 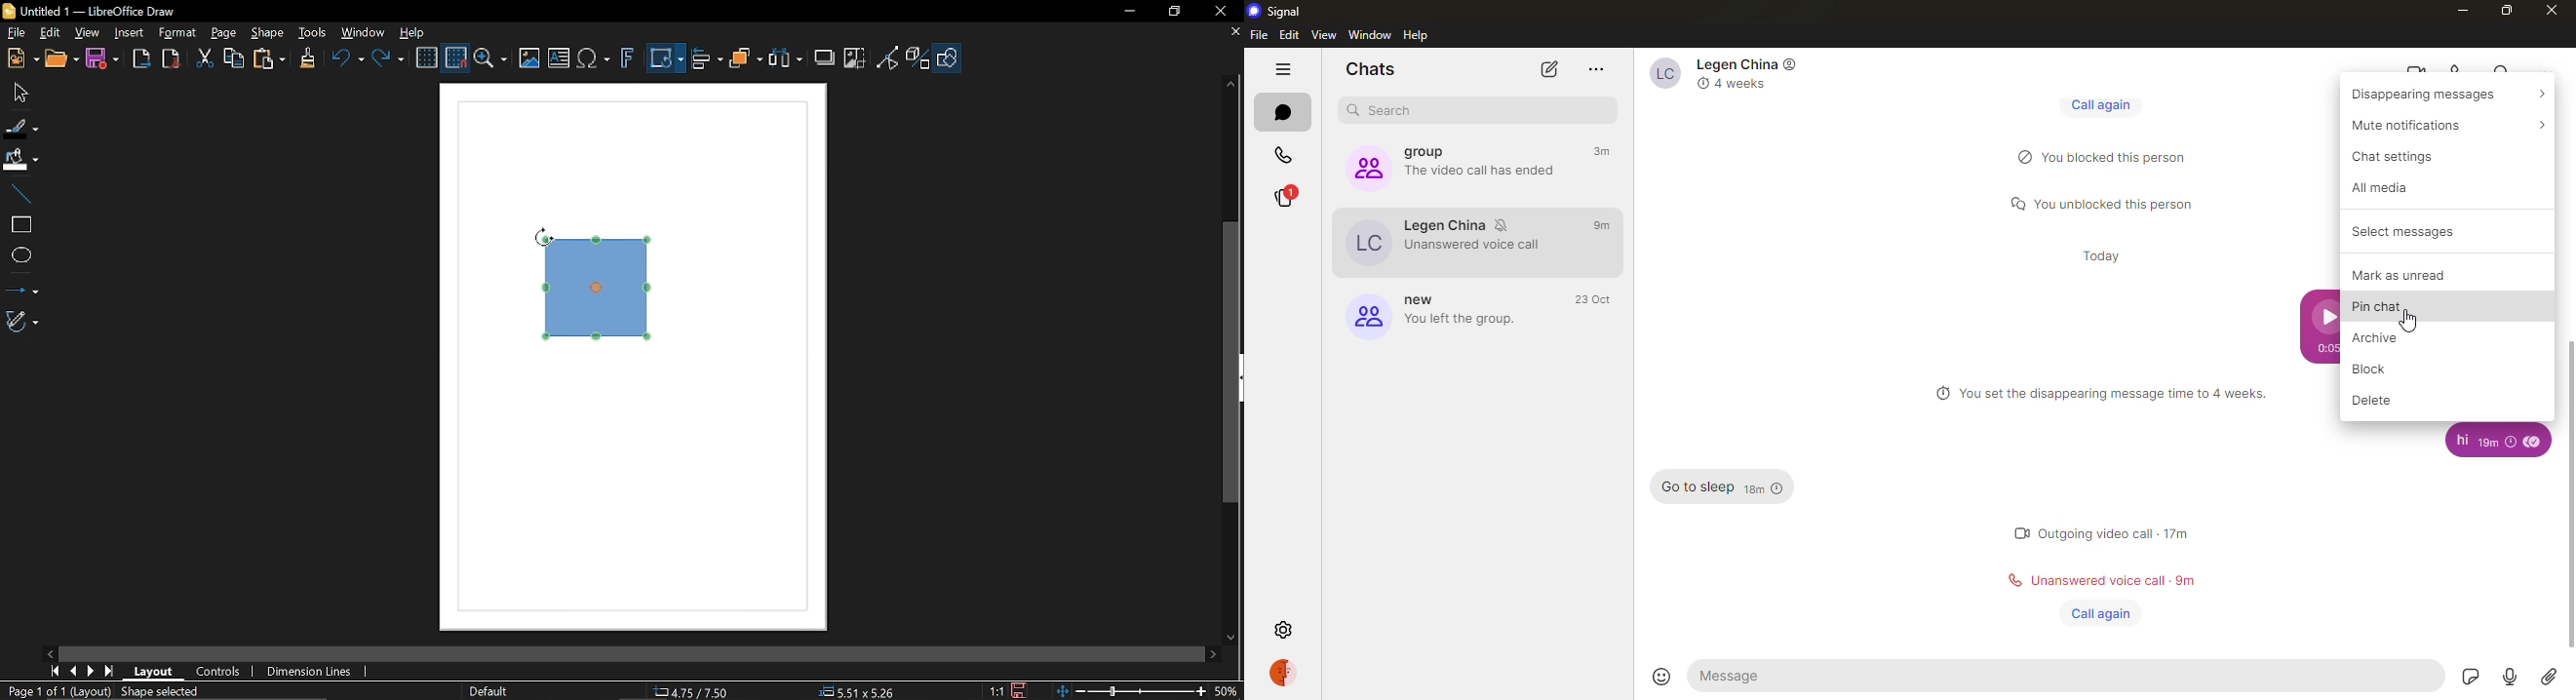 What do you see at coordinates (218, 672) in the screenshot?
I see `Controls` at bounding box center [218, 672].